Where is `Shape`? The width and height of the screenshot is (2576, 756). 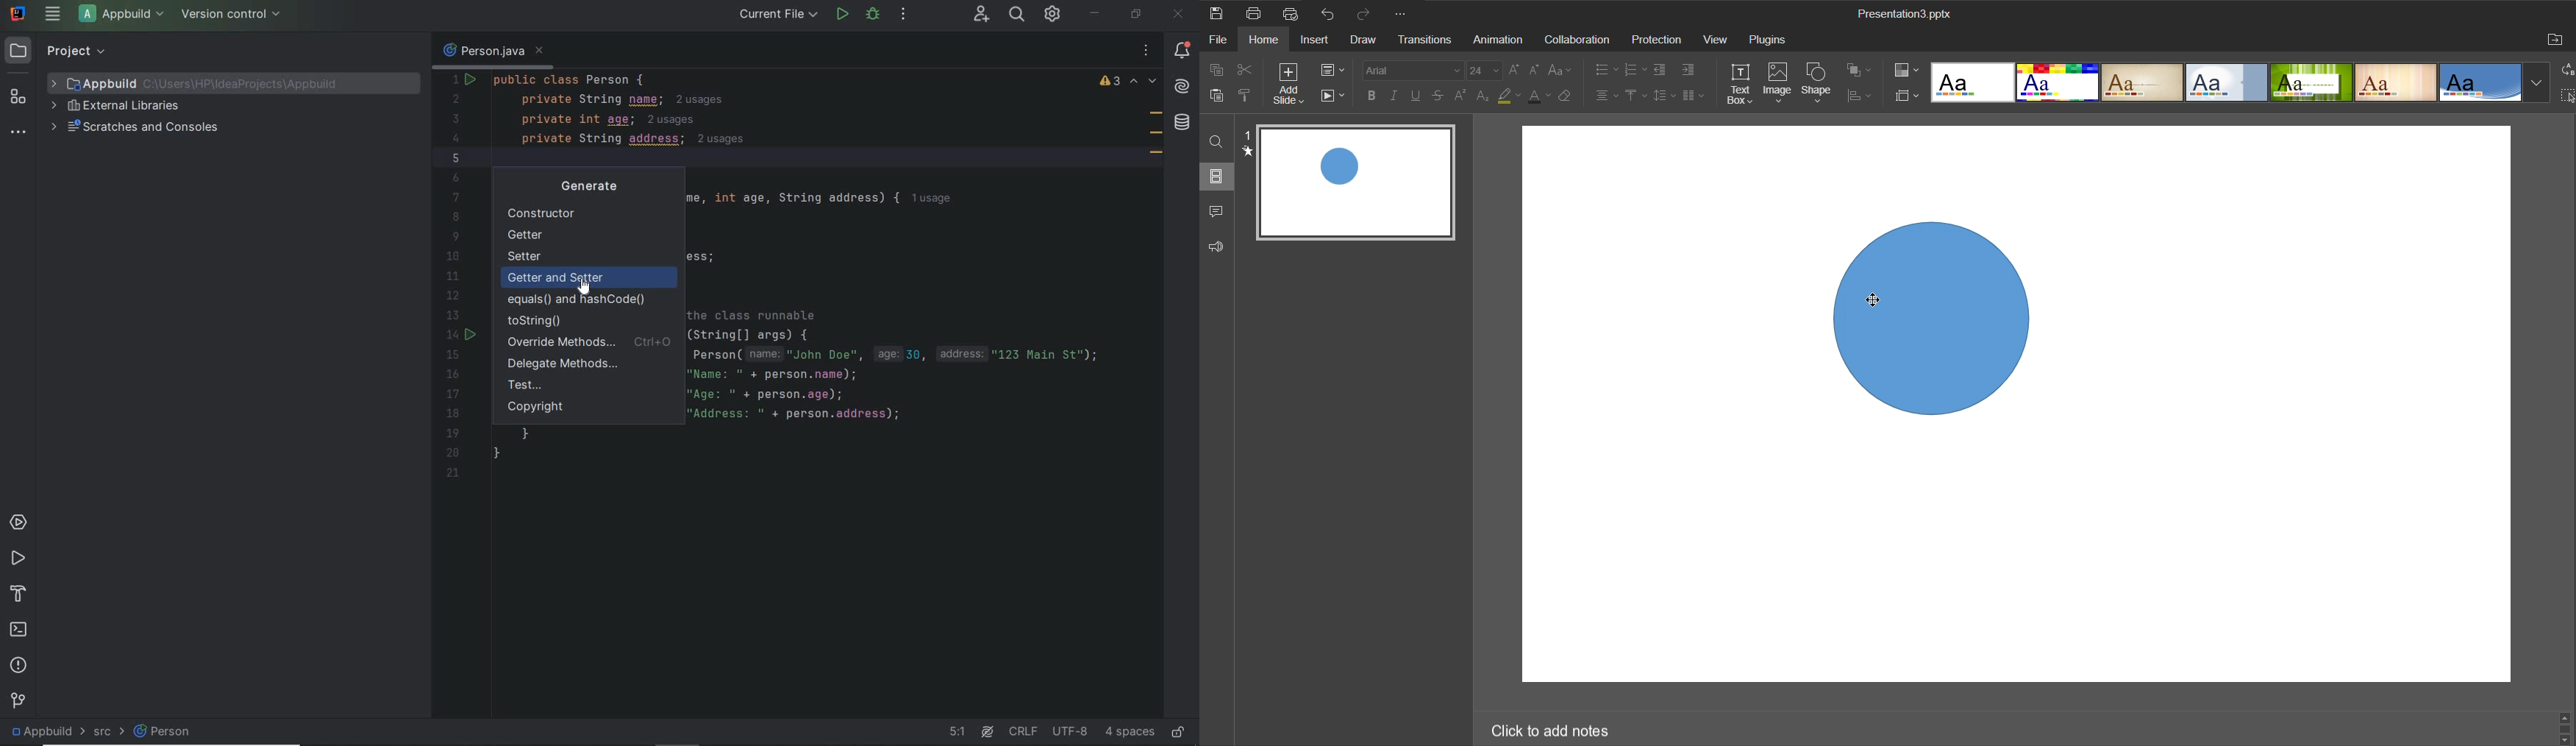
Shape is located at coordinates (1933, 319).